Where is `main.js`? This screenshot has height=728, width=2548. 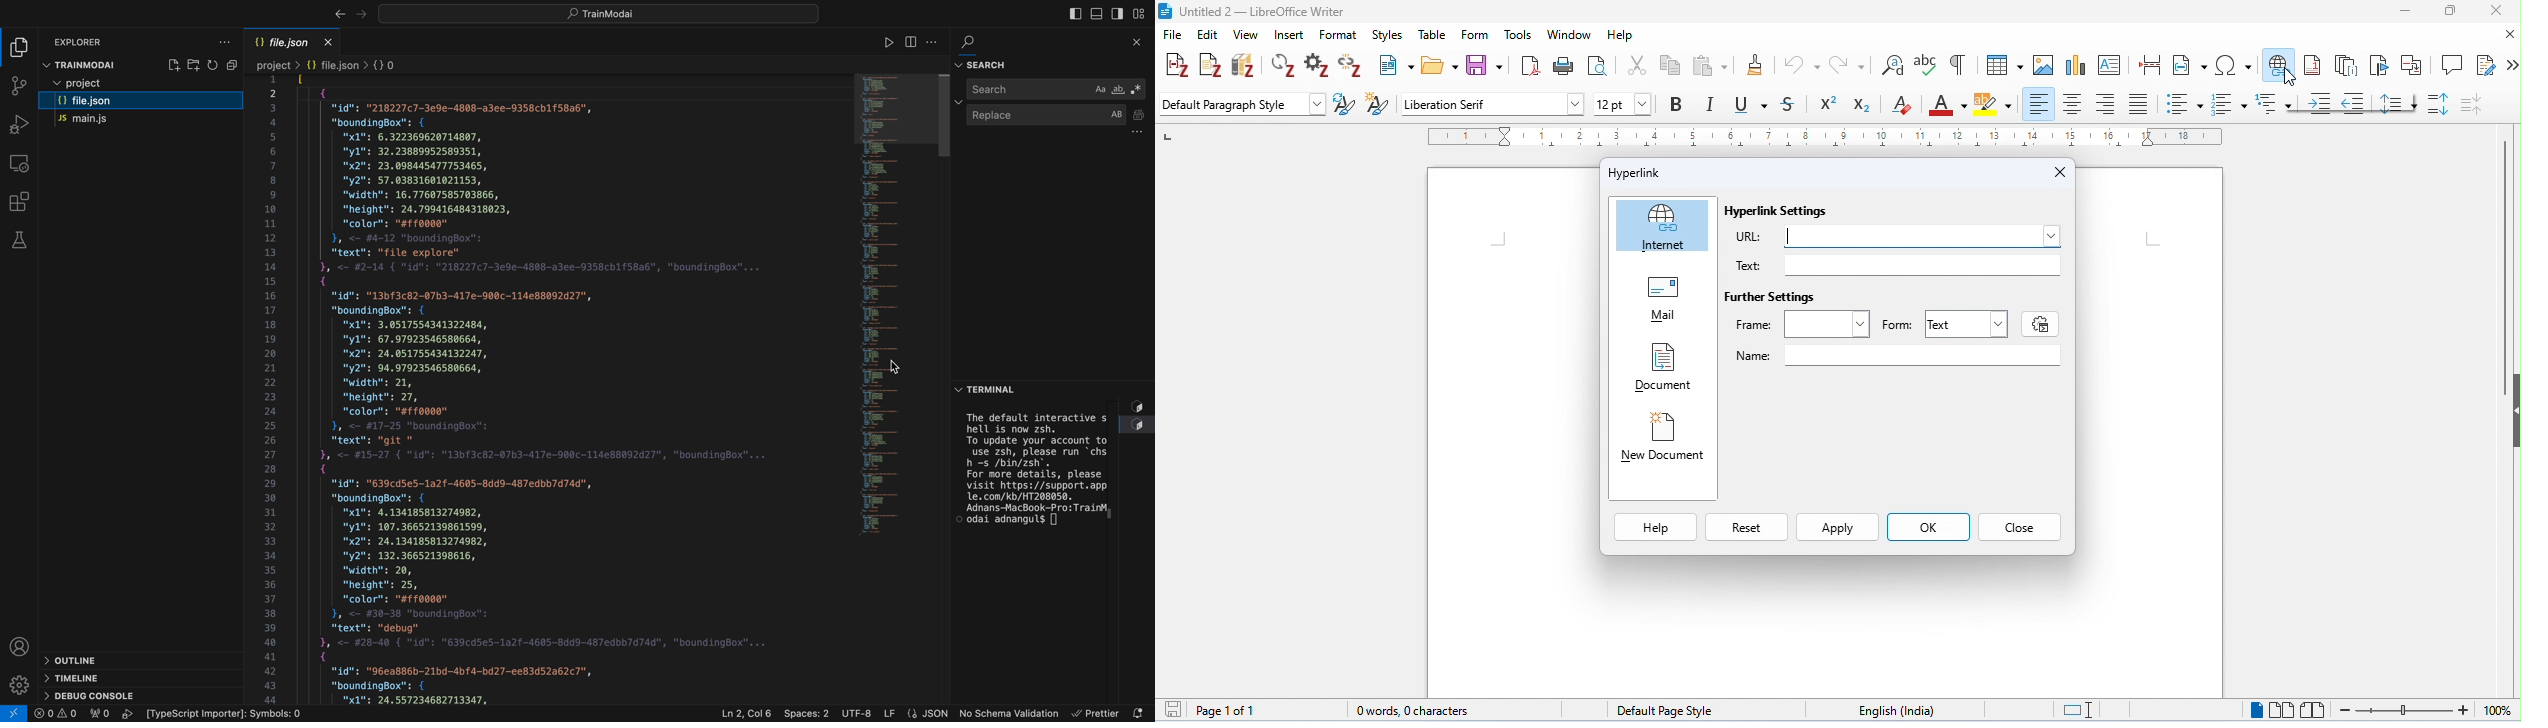 main.js is located at coordinates (116, 121).